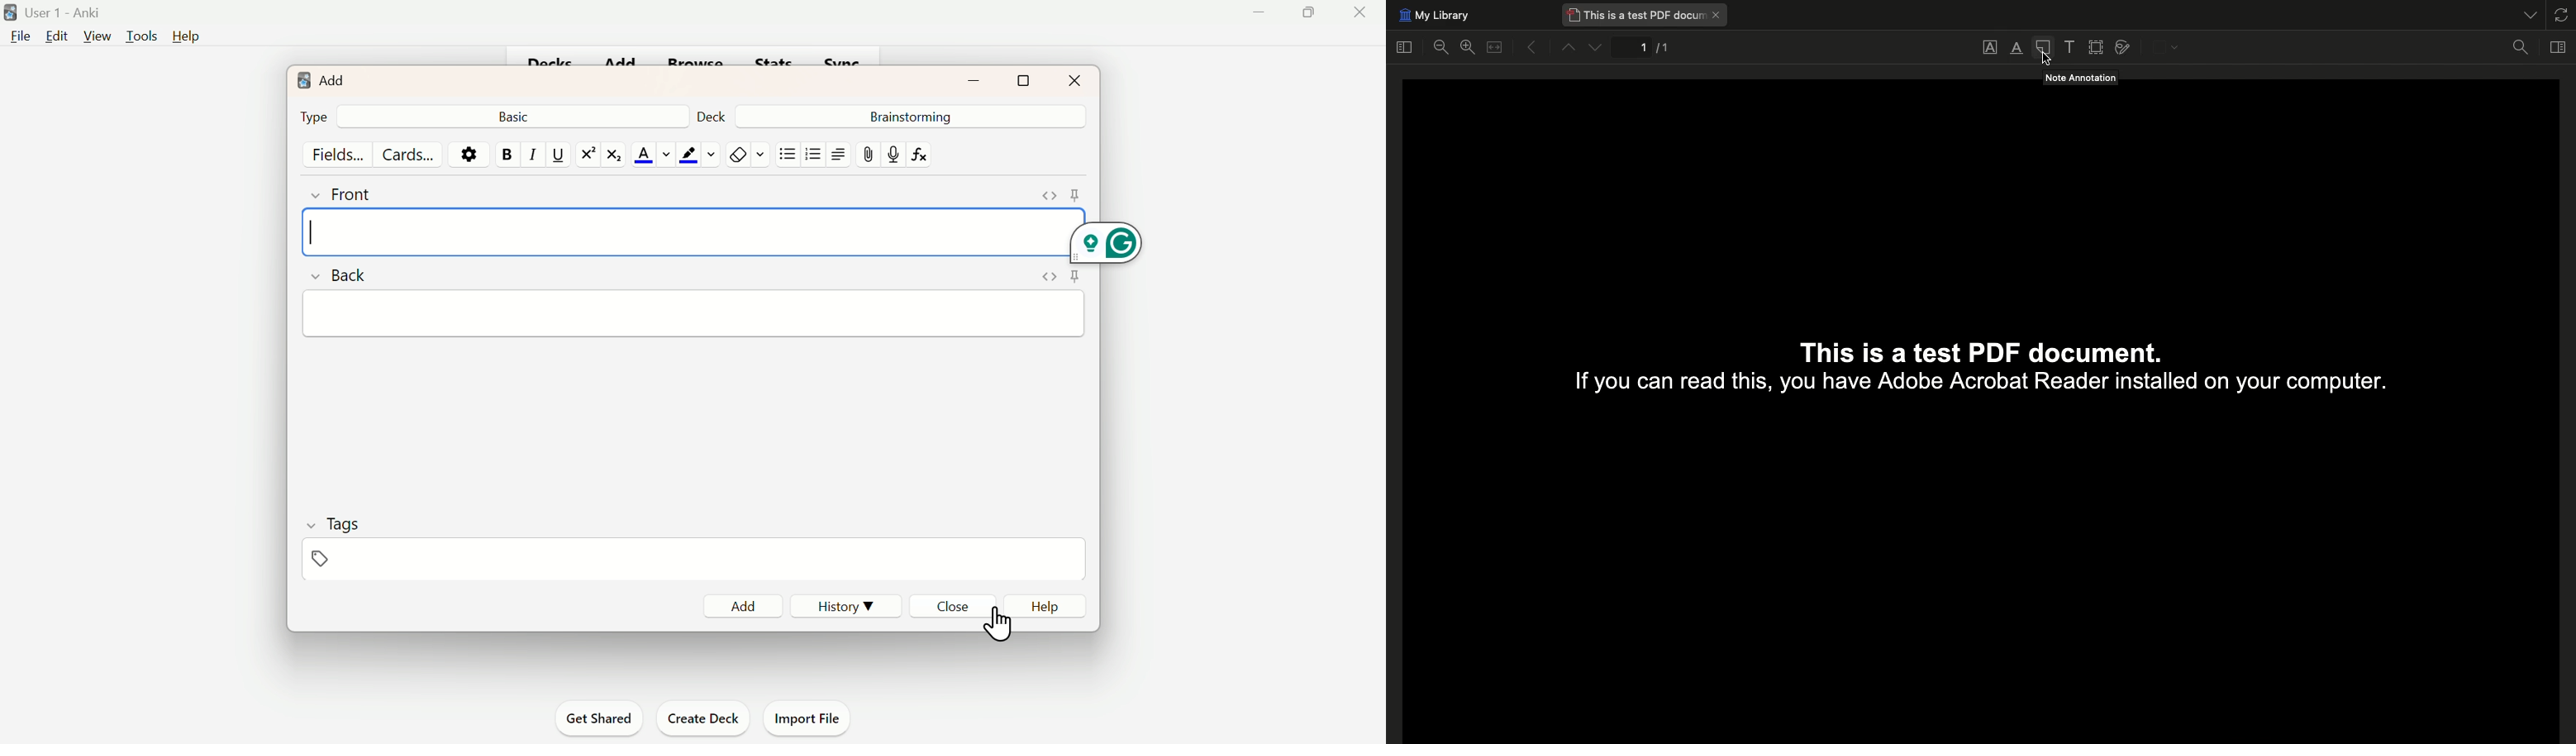  What do you see at coordinates (893, 154) in the screenshot?
I see `mic` at bounding box center [893, 154].